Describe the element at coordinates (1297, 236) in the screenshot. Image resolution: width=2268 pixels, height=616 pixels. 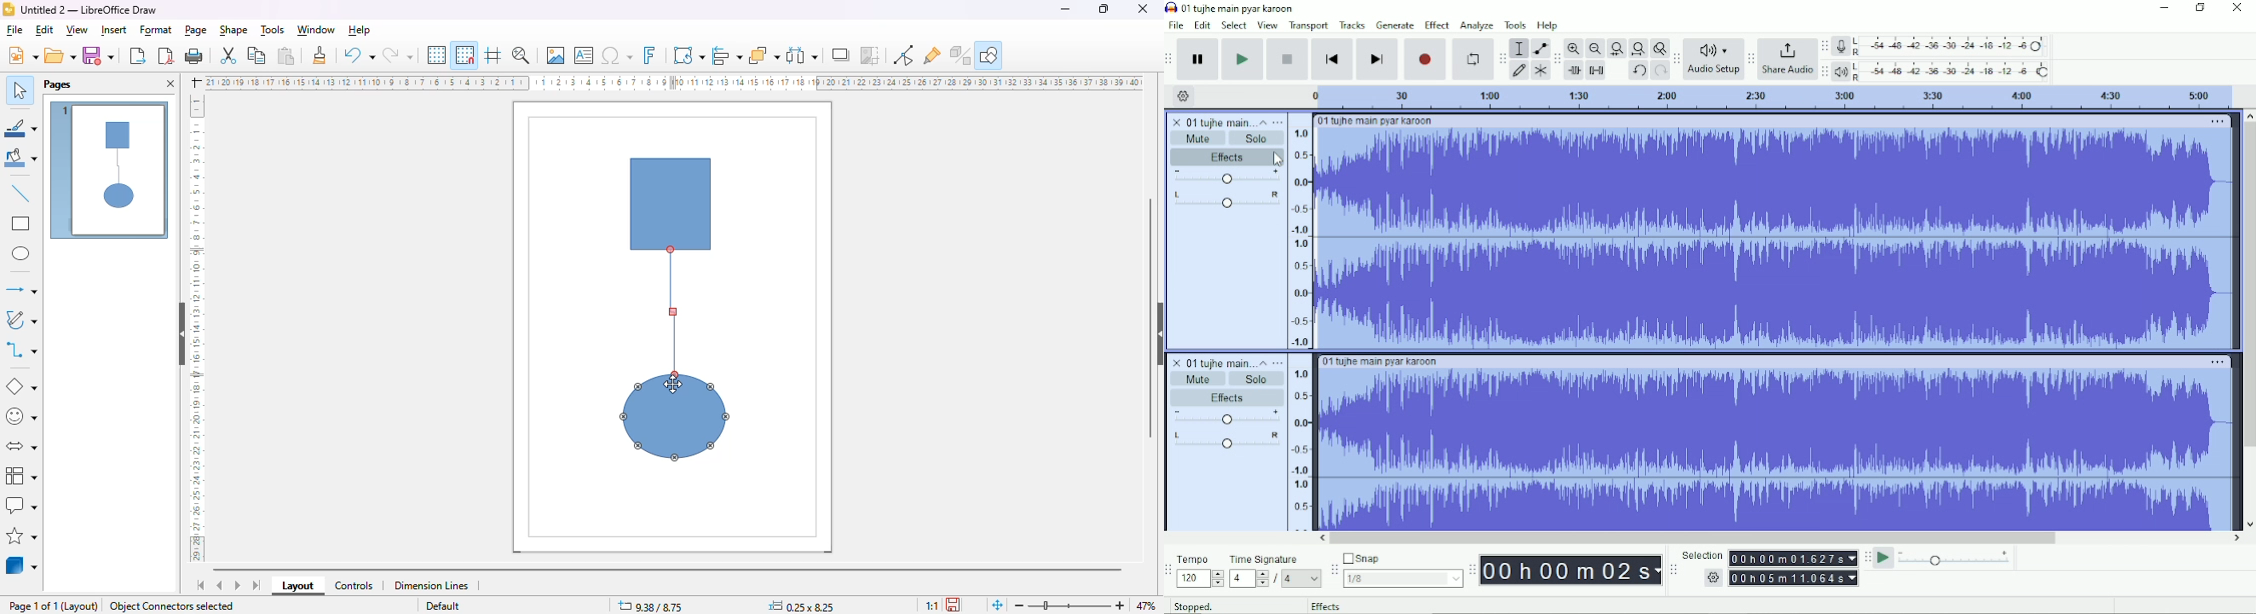
I see `soud` at that location.